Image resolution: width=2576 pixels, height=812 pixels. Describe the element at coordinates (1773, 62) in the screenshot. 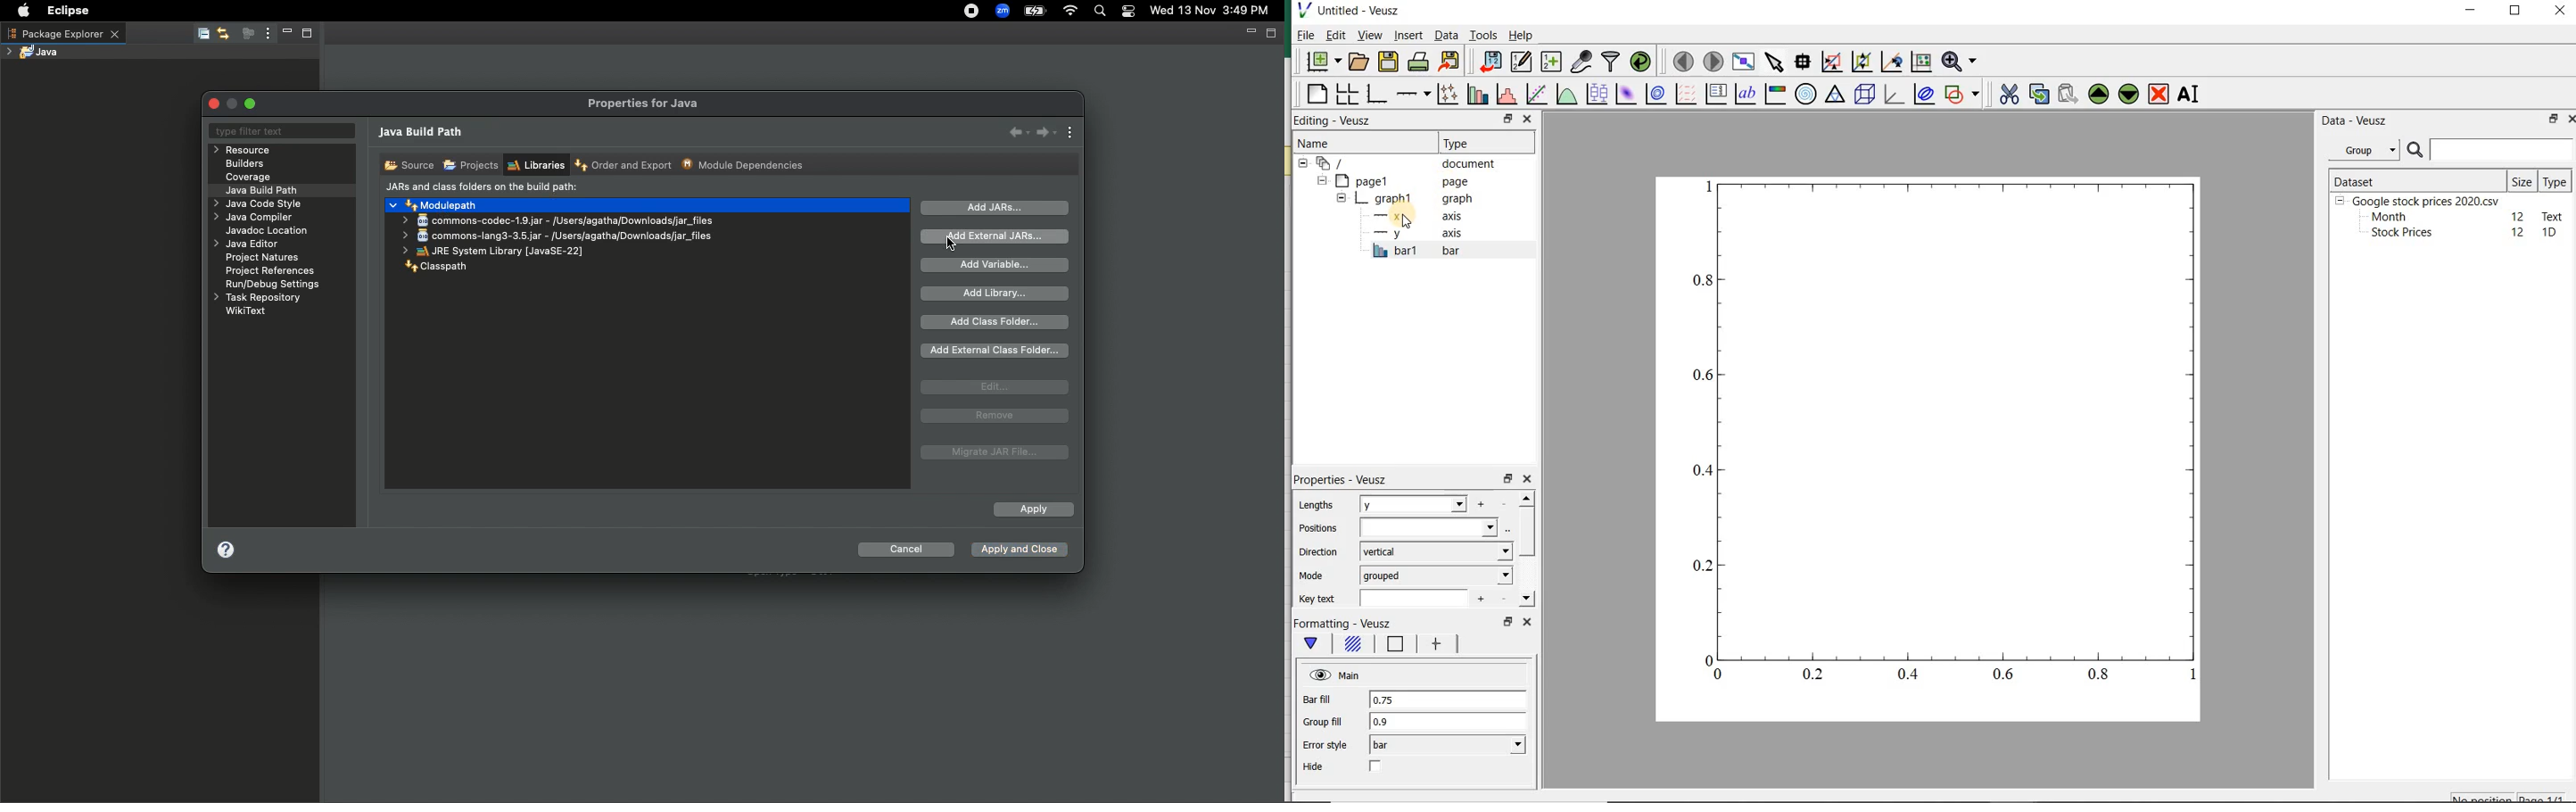

I see `select items from the graph or scroll` at that location.